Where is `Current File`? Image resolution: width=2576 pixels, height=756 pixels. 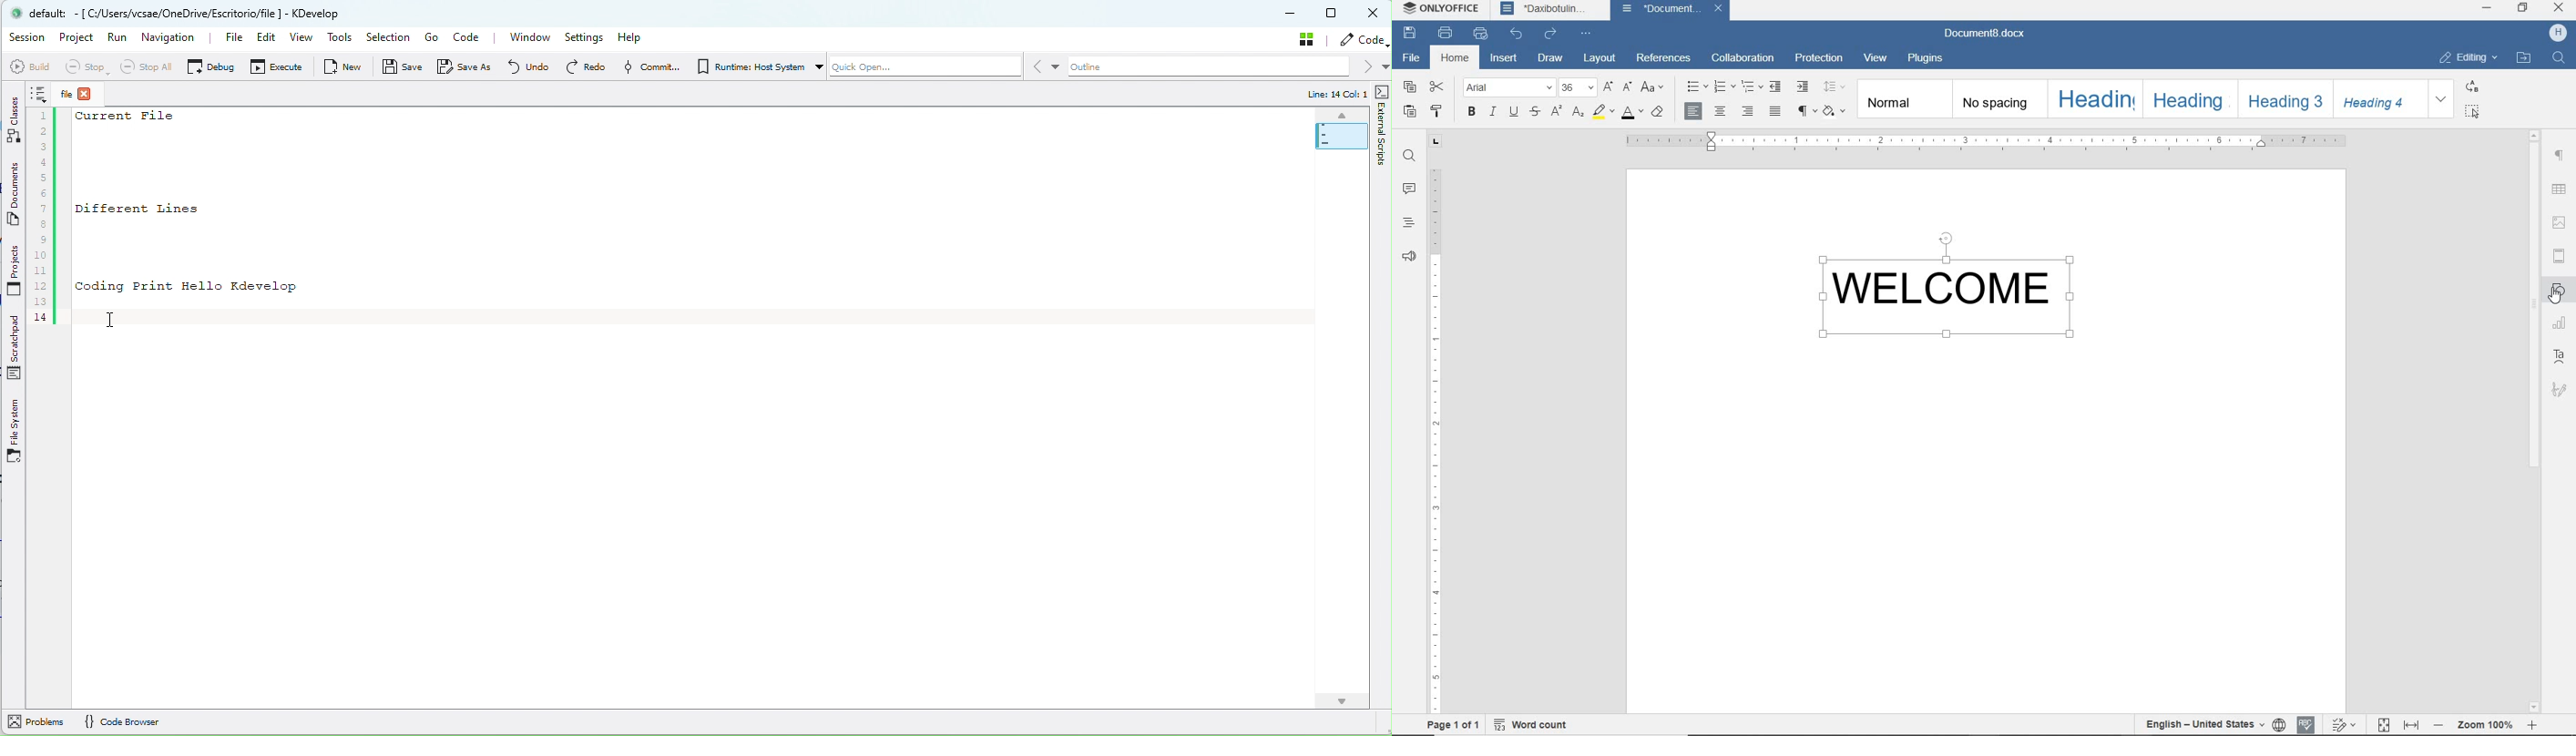
Current File is located at coordinates (129, 118).